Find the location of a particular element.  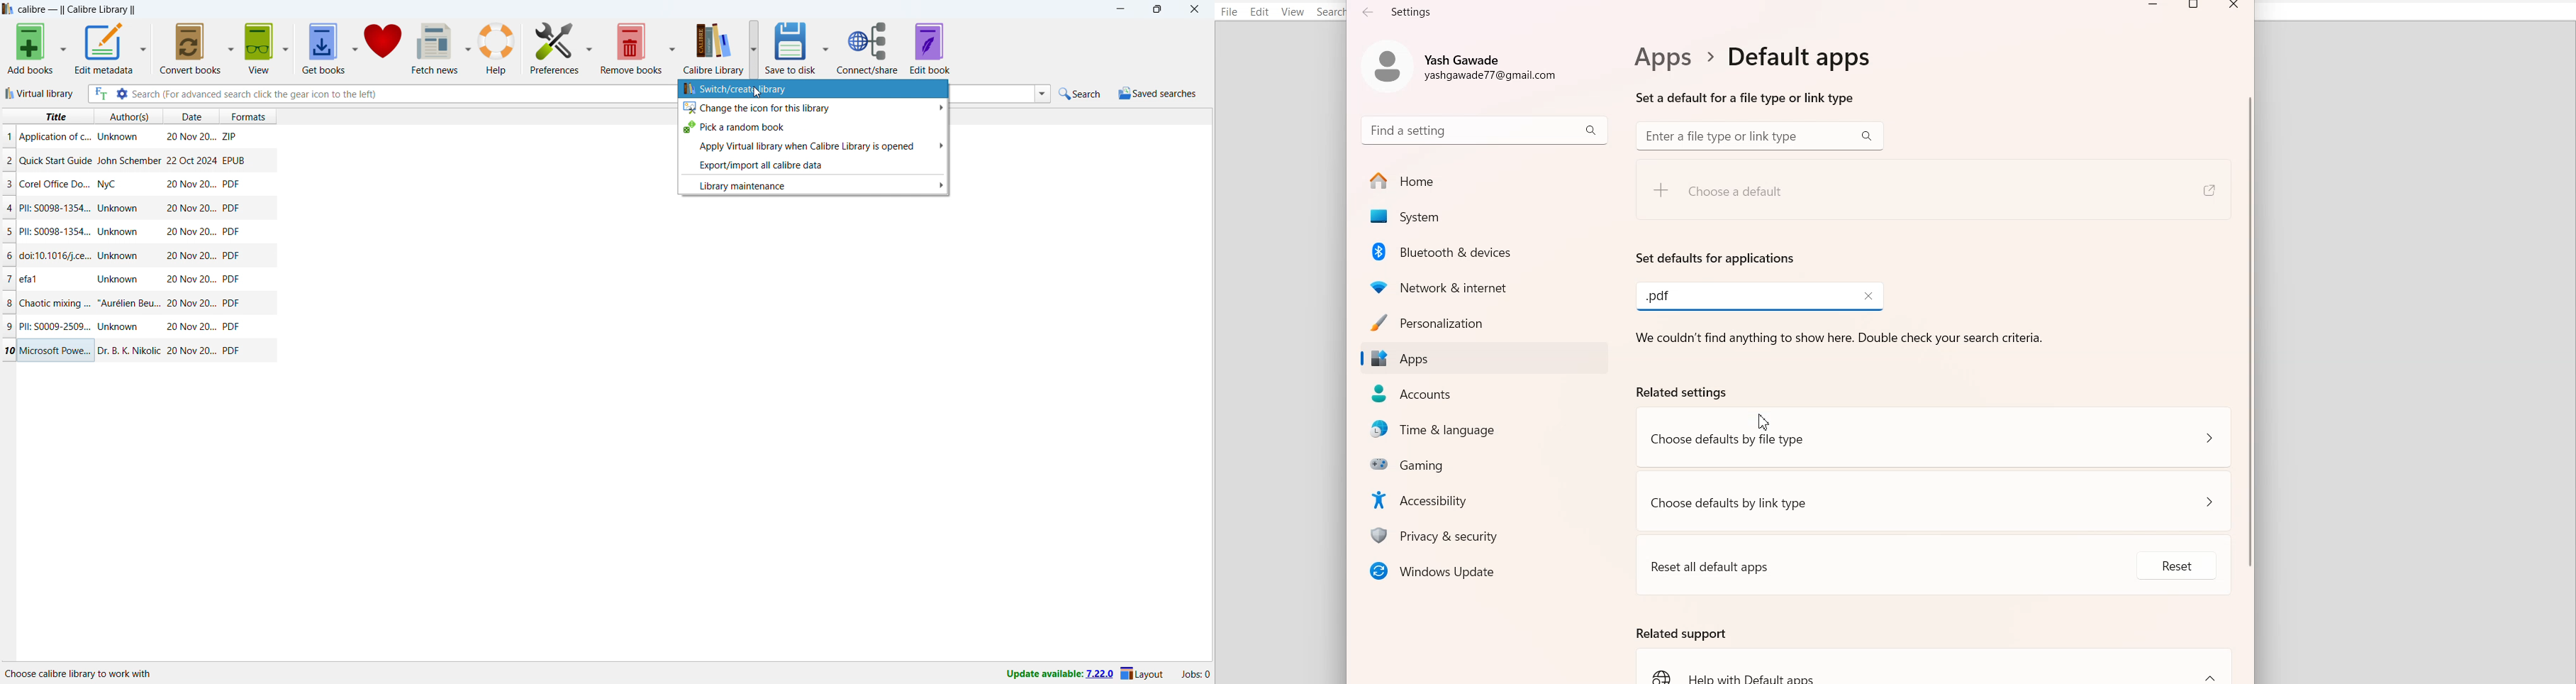

Title is located at coordinates (56, 231).